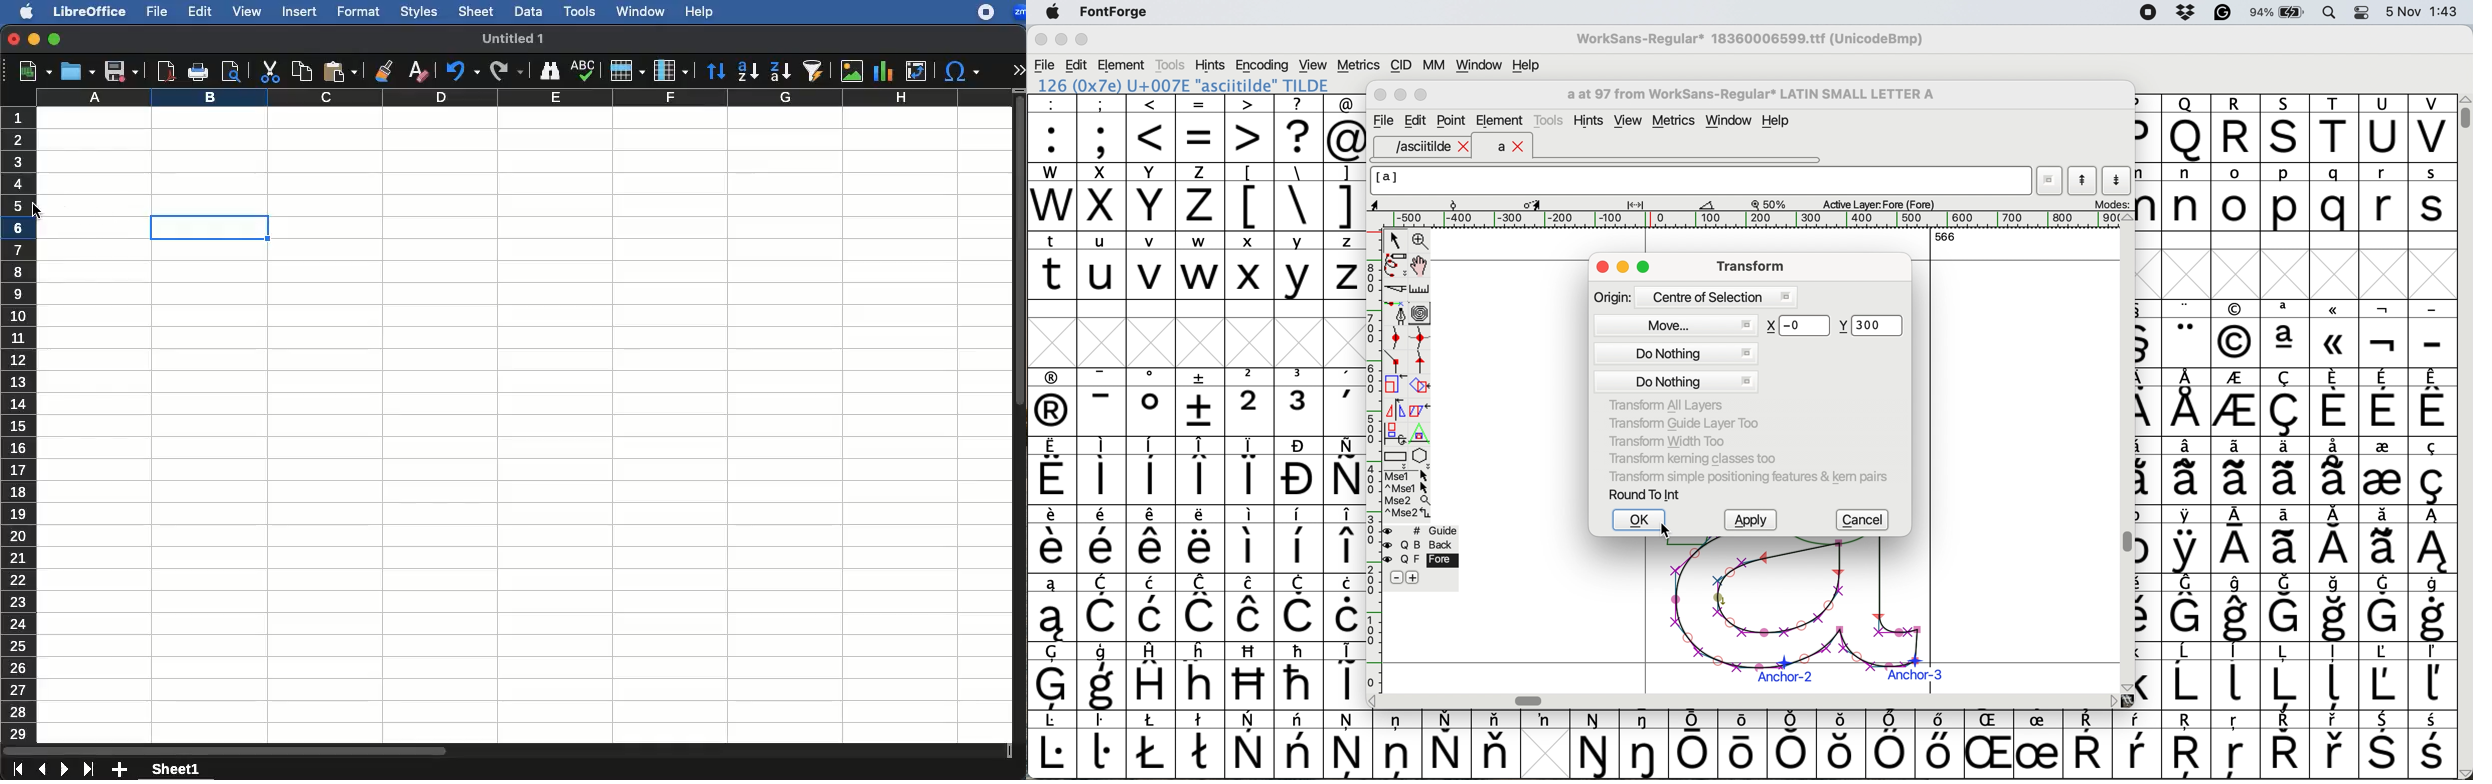 This screenshot has width=2492, height=784. I want to click on view, so click(1627, 121).